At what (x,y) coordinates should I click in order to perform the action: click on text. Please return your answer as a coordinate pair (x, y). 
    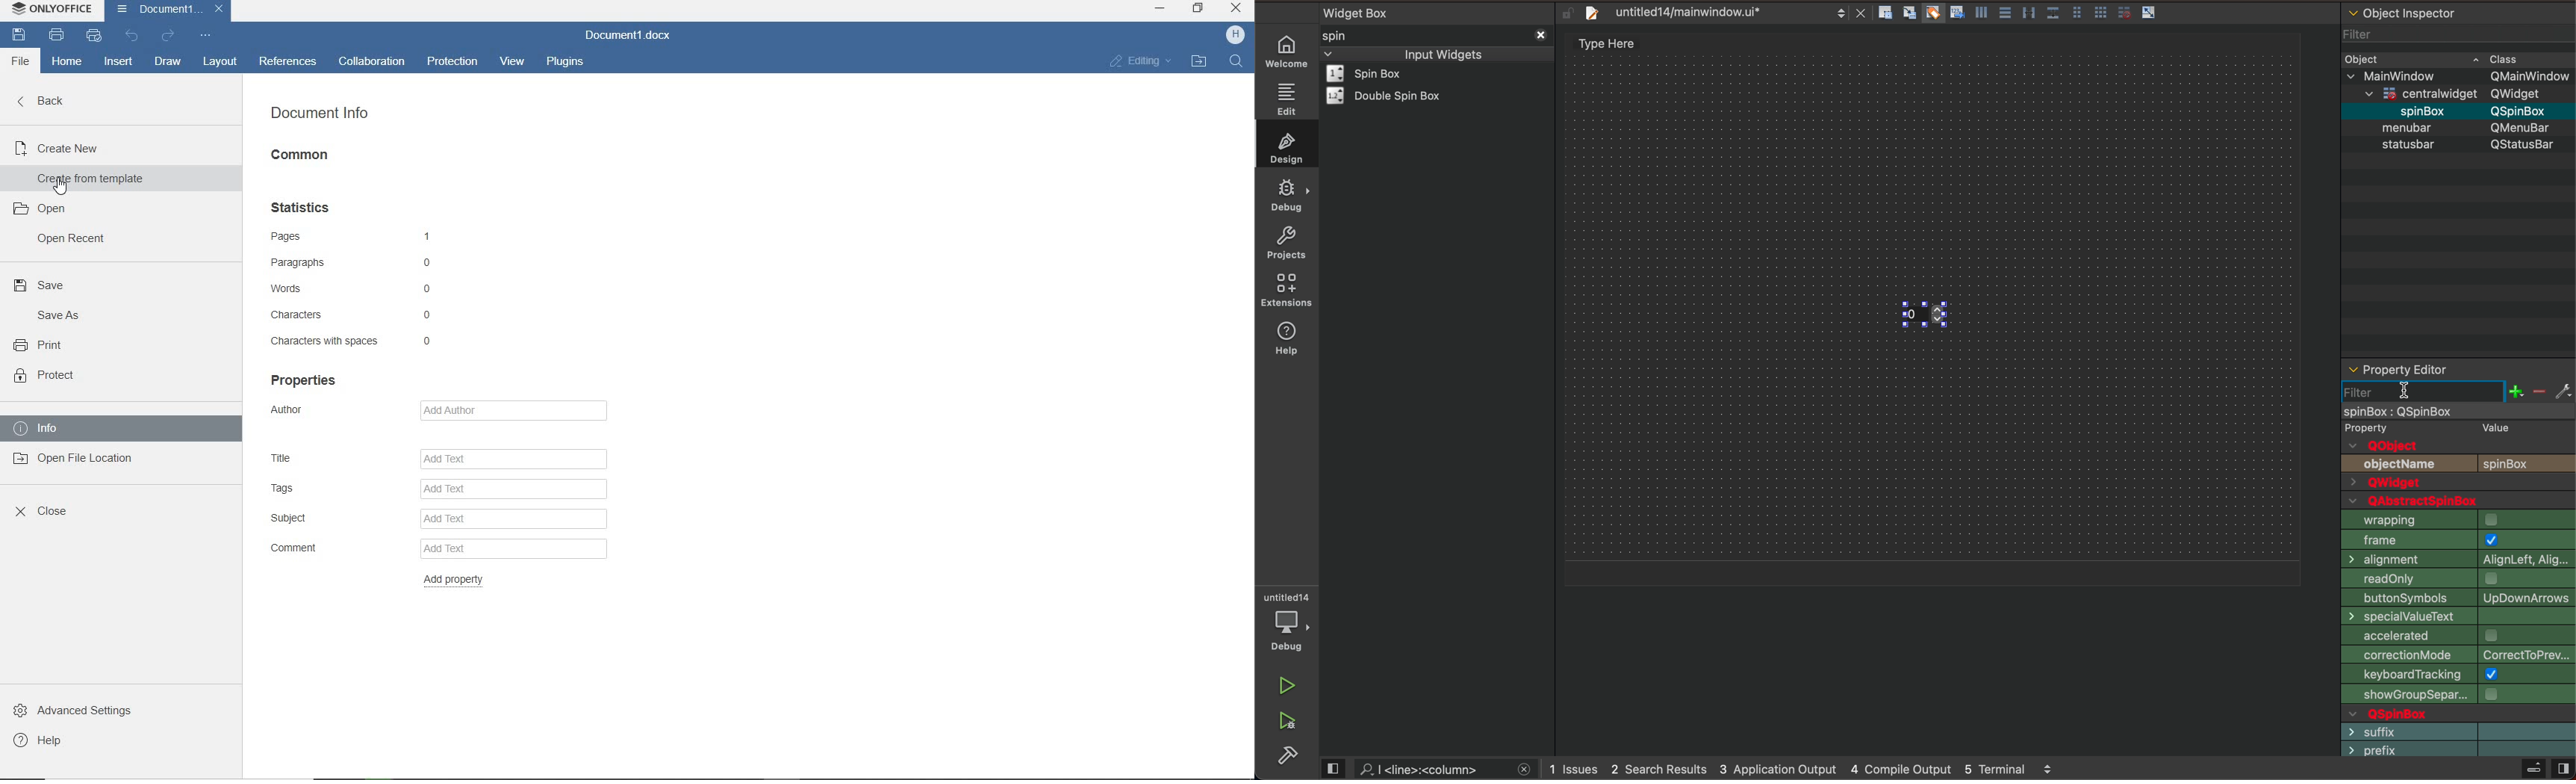
    Looking at the image, I should click on (2403, 464).